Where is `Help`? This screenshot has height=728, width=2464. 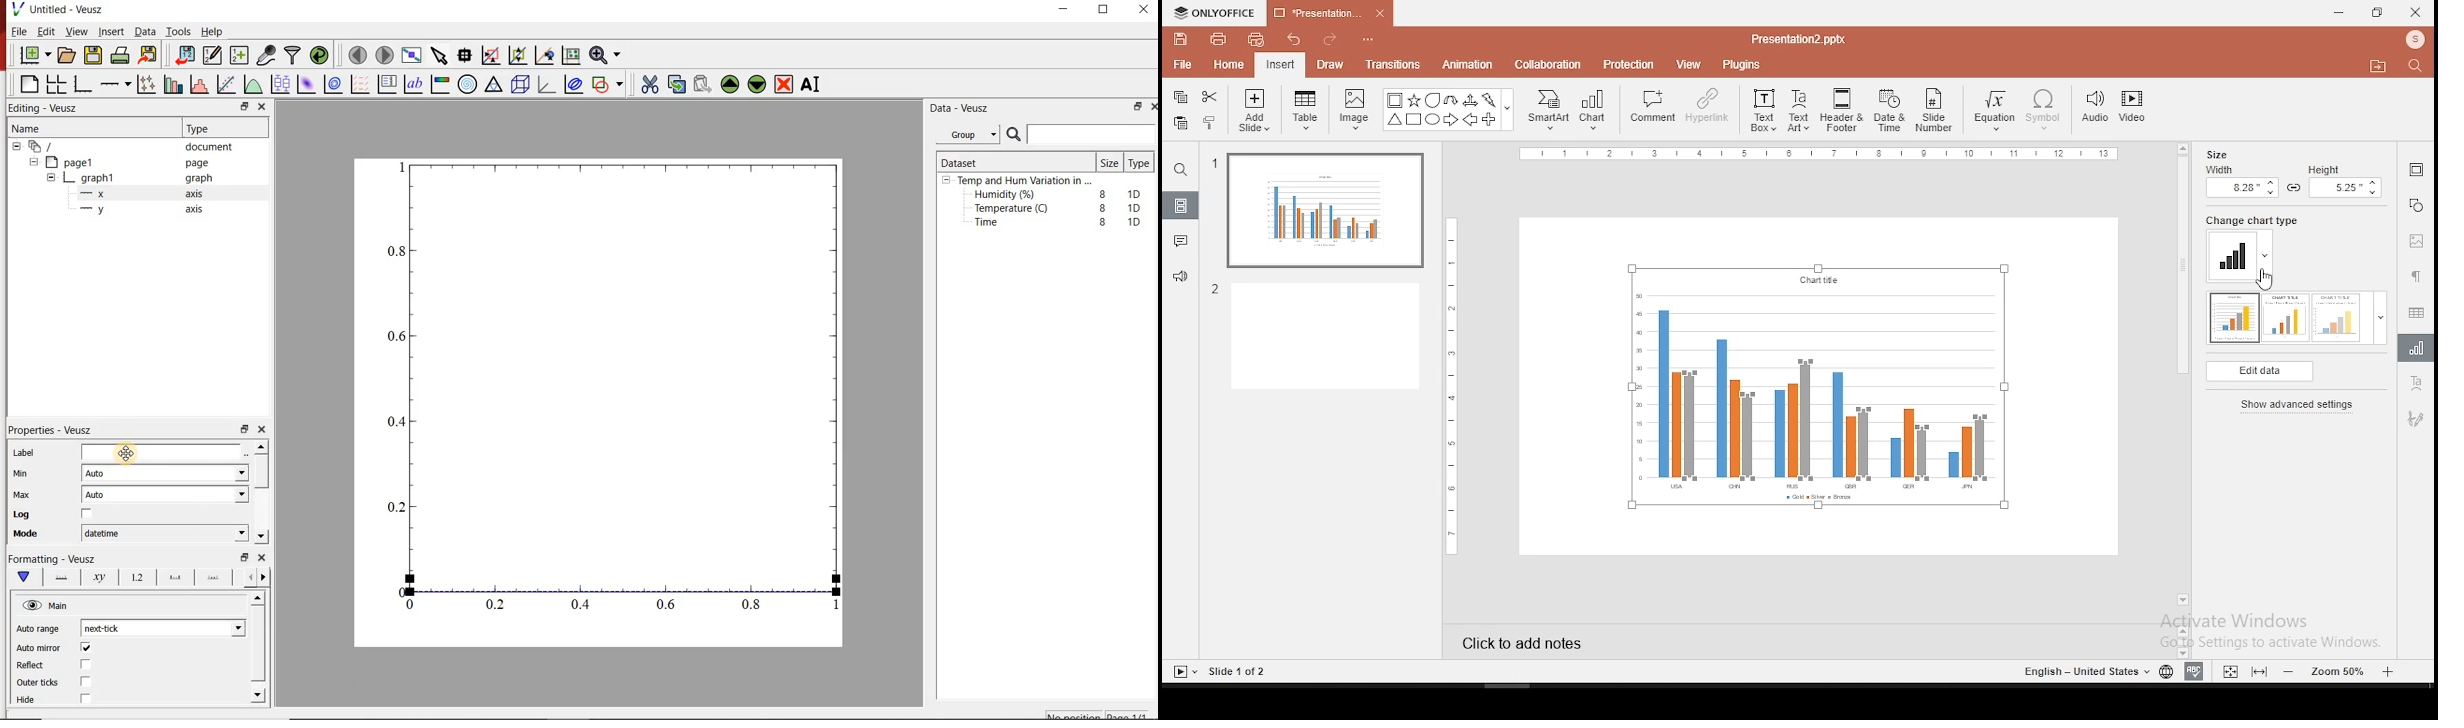
Help is located at coordinates (213, 30).